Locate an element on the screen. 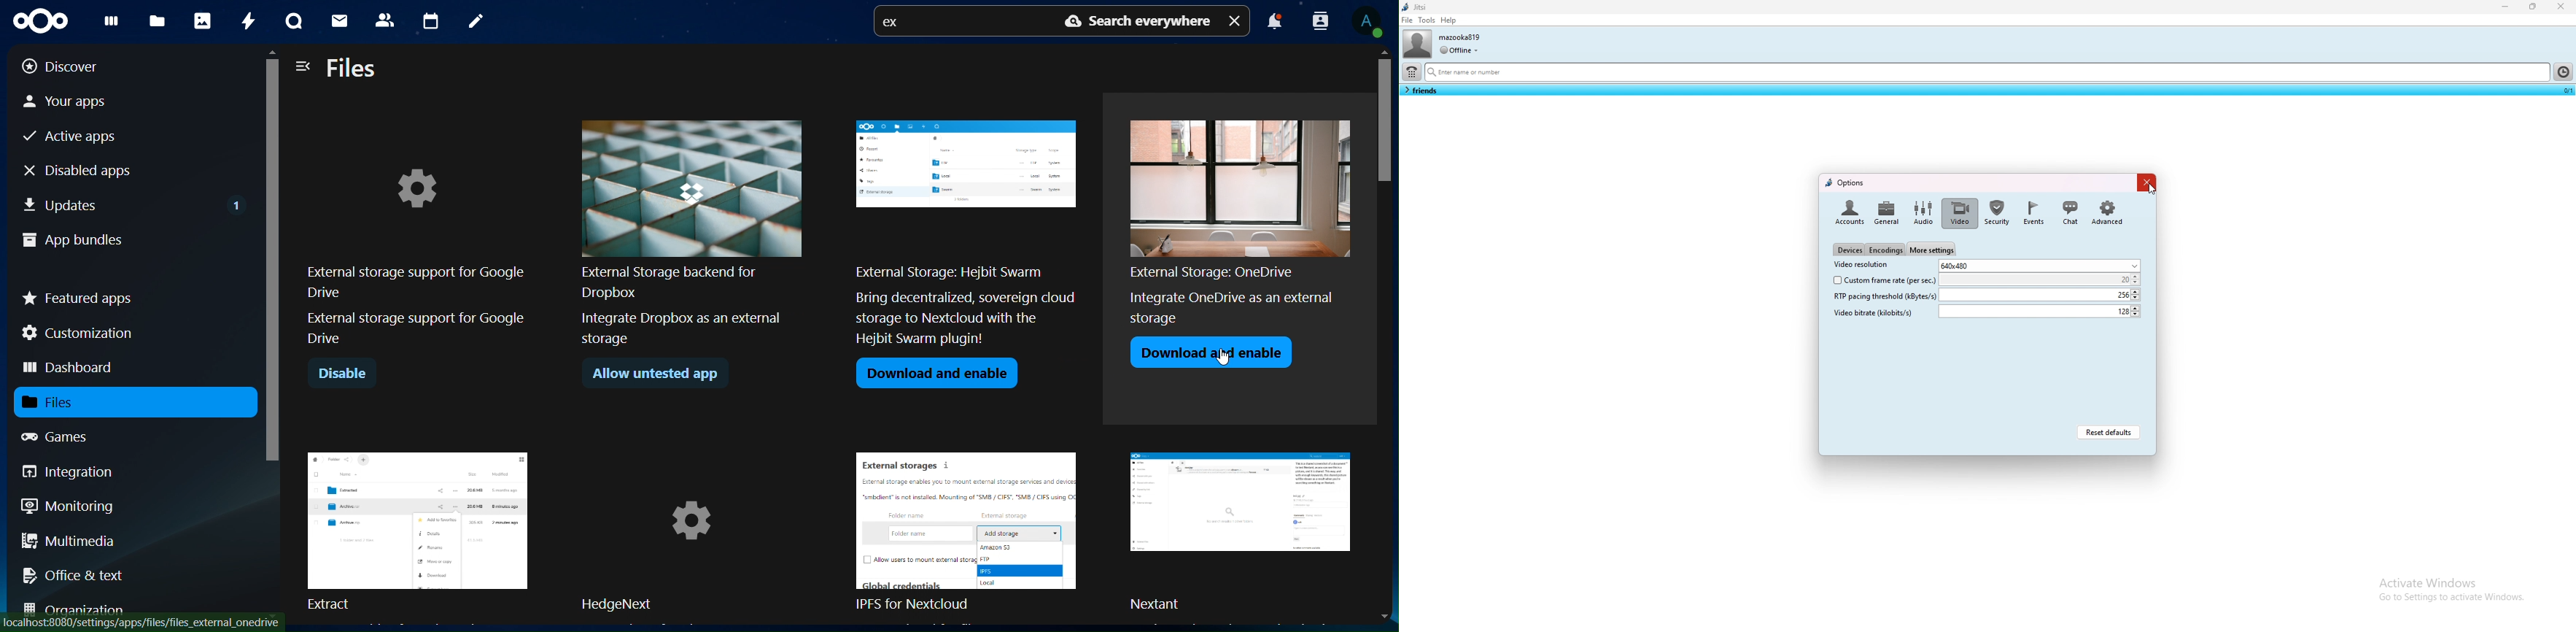  username is located at coordinates (1461, 37).